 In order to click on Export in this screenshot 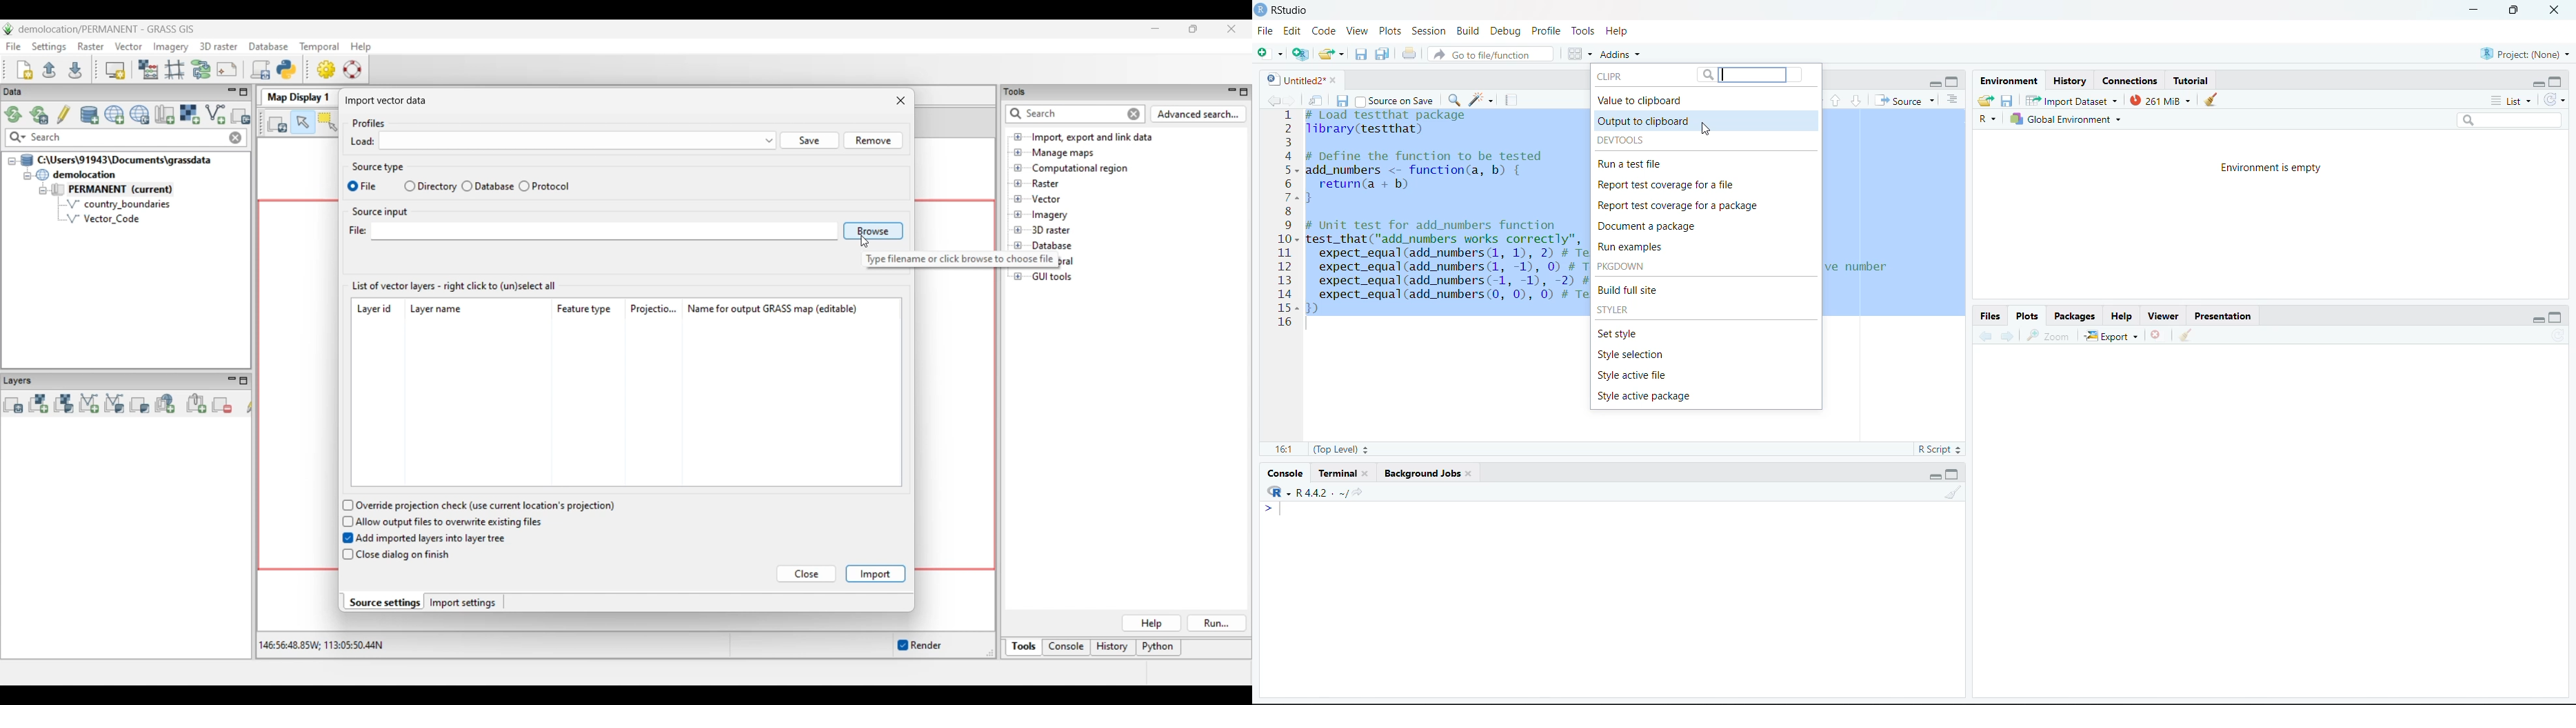, I will do `click(2110, 336)`.